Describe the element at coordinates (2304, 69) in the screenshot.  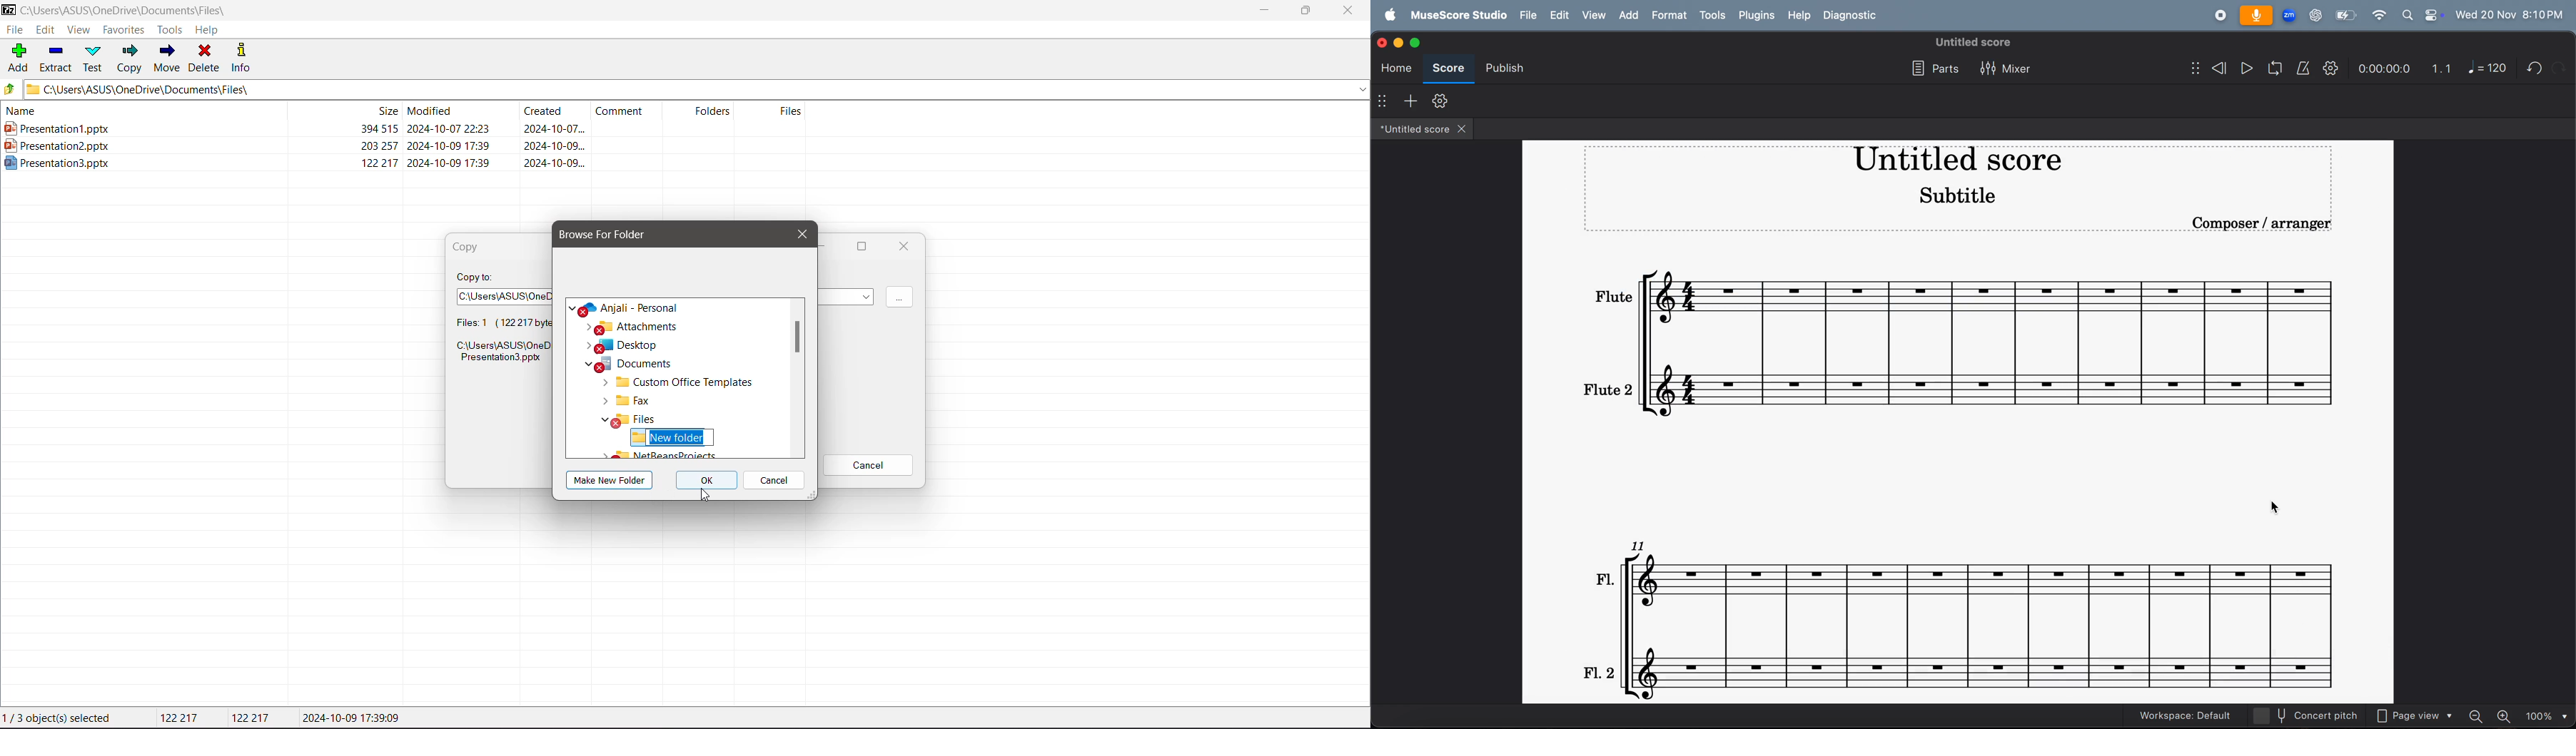
I see `metronome` at that location.